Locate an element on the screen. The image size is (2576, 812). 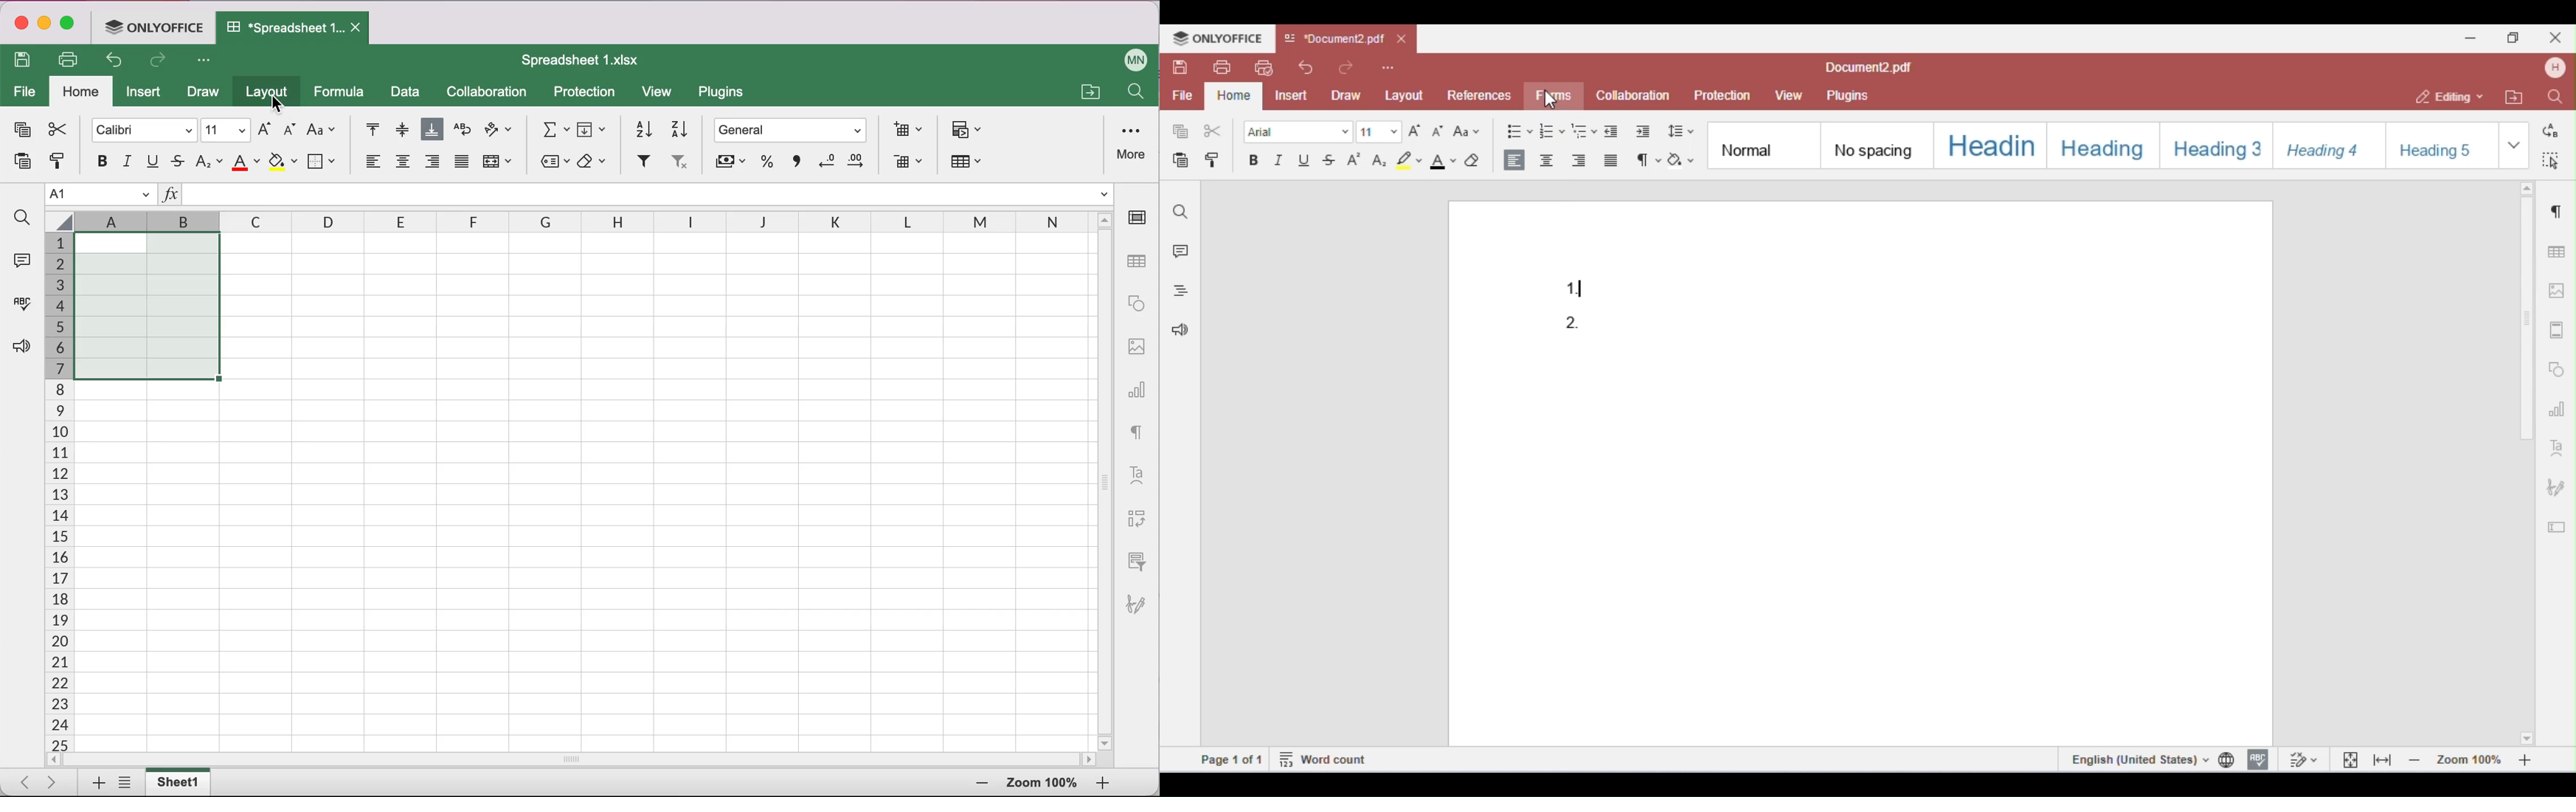
align middle is located at coordinates (400, 129).